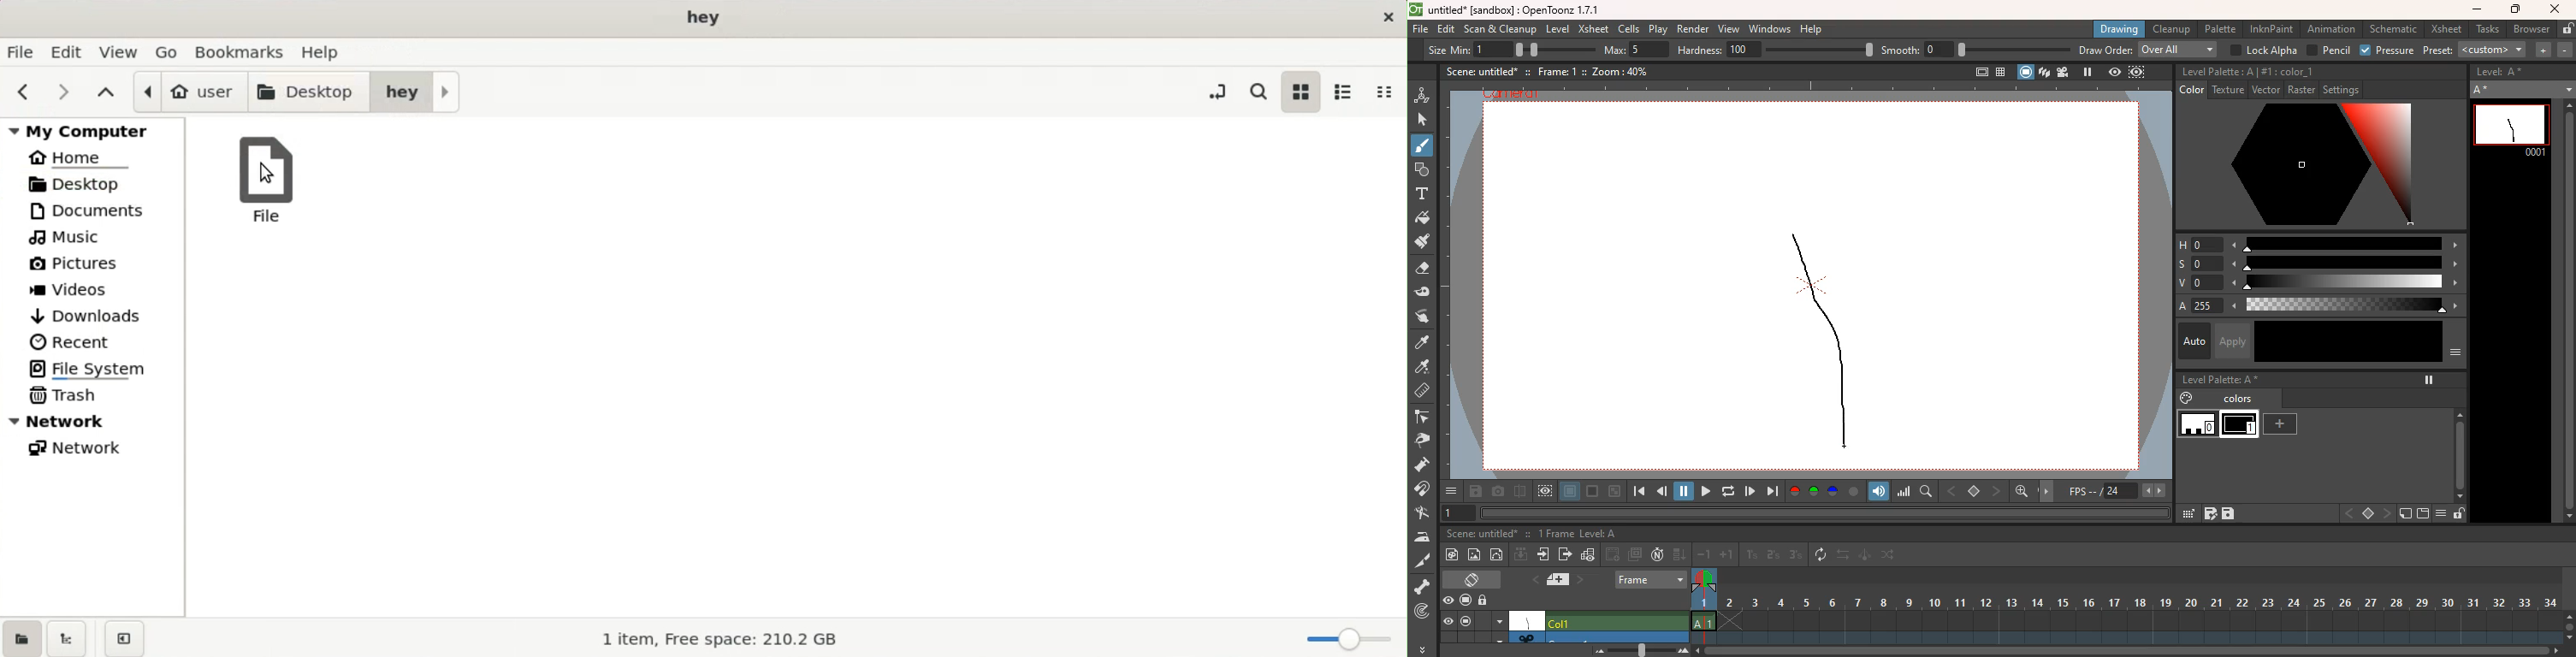 The height and width of the screenshot is (672, 2576). I want to click on measure, so click(1424, 392).